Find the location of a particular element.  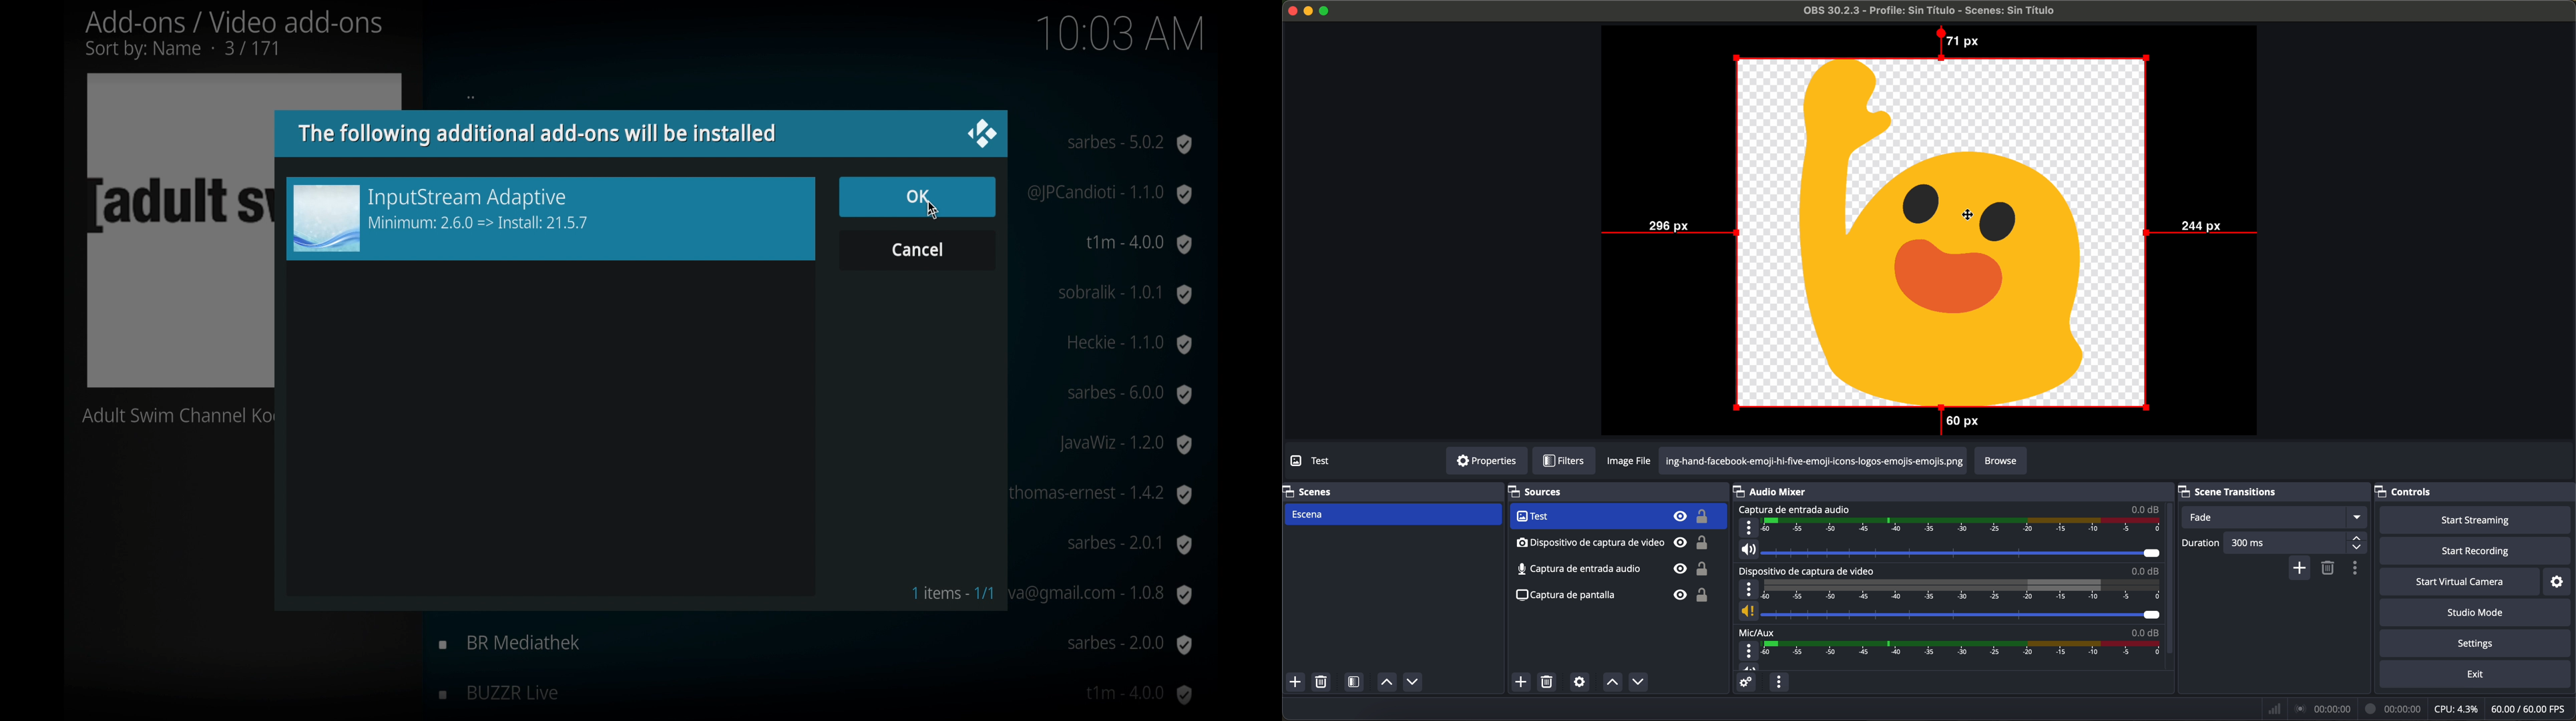

screenshot is located at coordinates (1612, 600).